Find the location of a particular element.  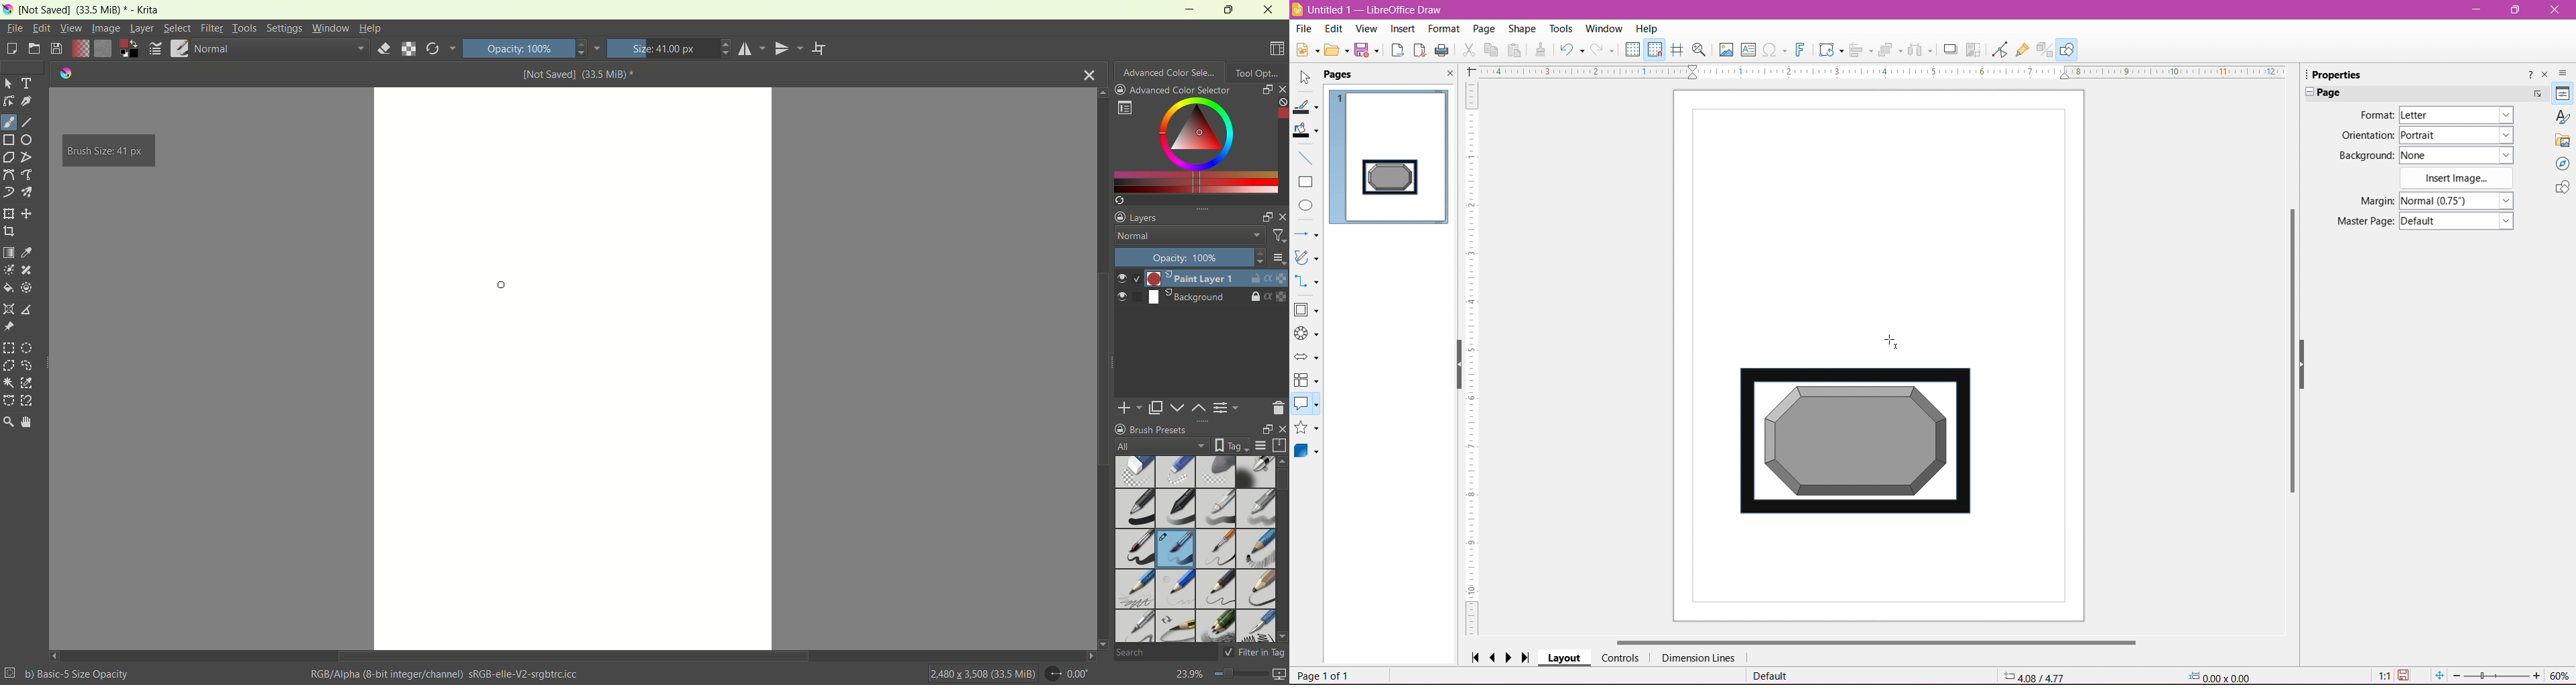

Master Page is located at coordinates (2361, 222).